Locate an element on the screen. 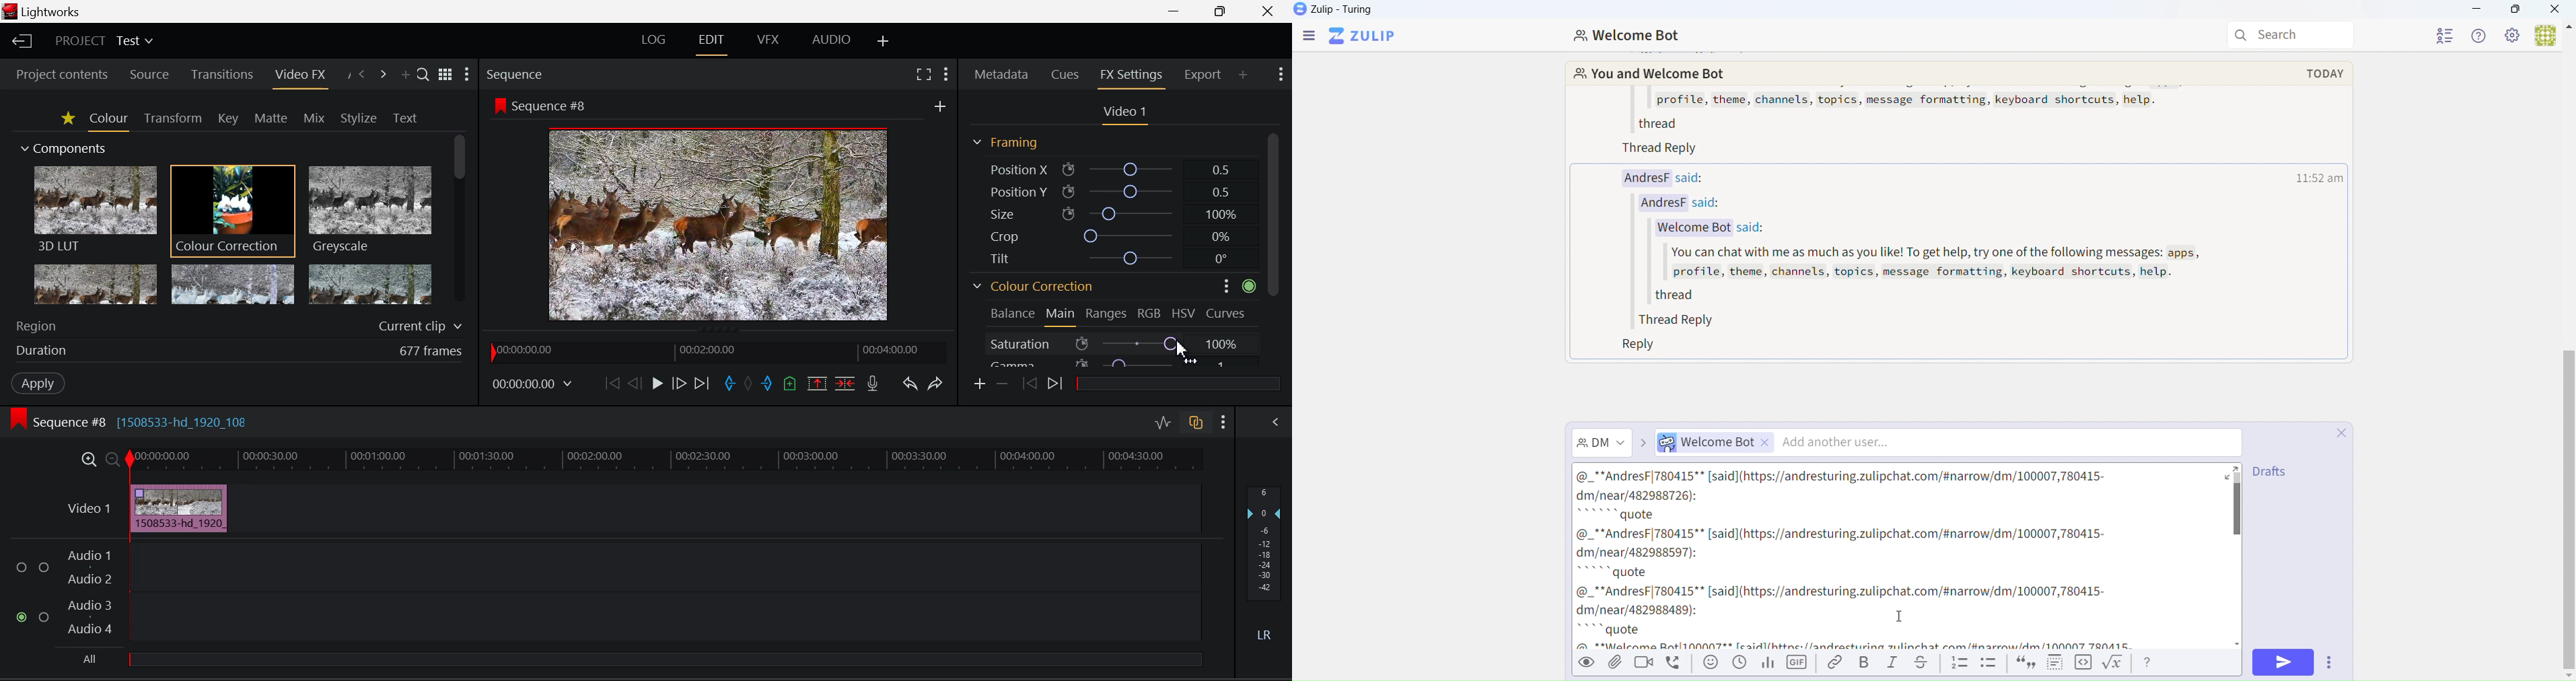  Tilt is located at coordinates (1110, 257).